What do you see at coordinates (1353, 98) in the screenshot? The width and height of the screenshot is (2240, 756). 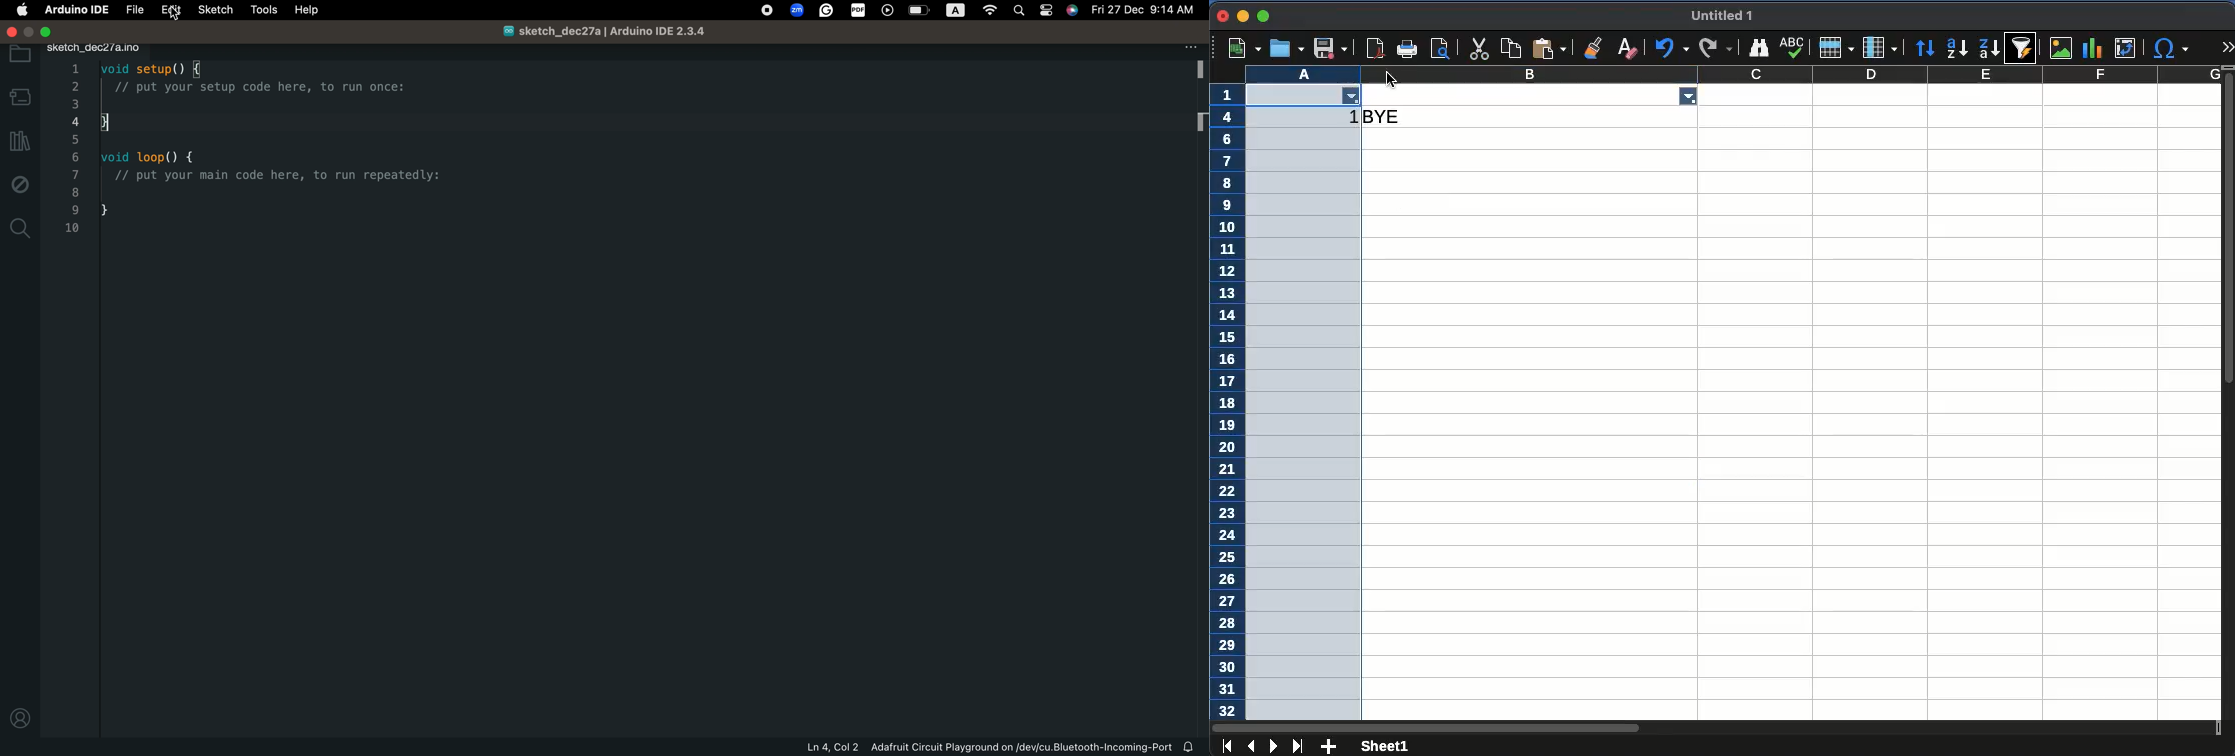 I see `filter` at bounding box center [1353, 98].